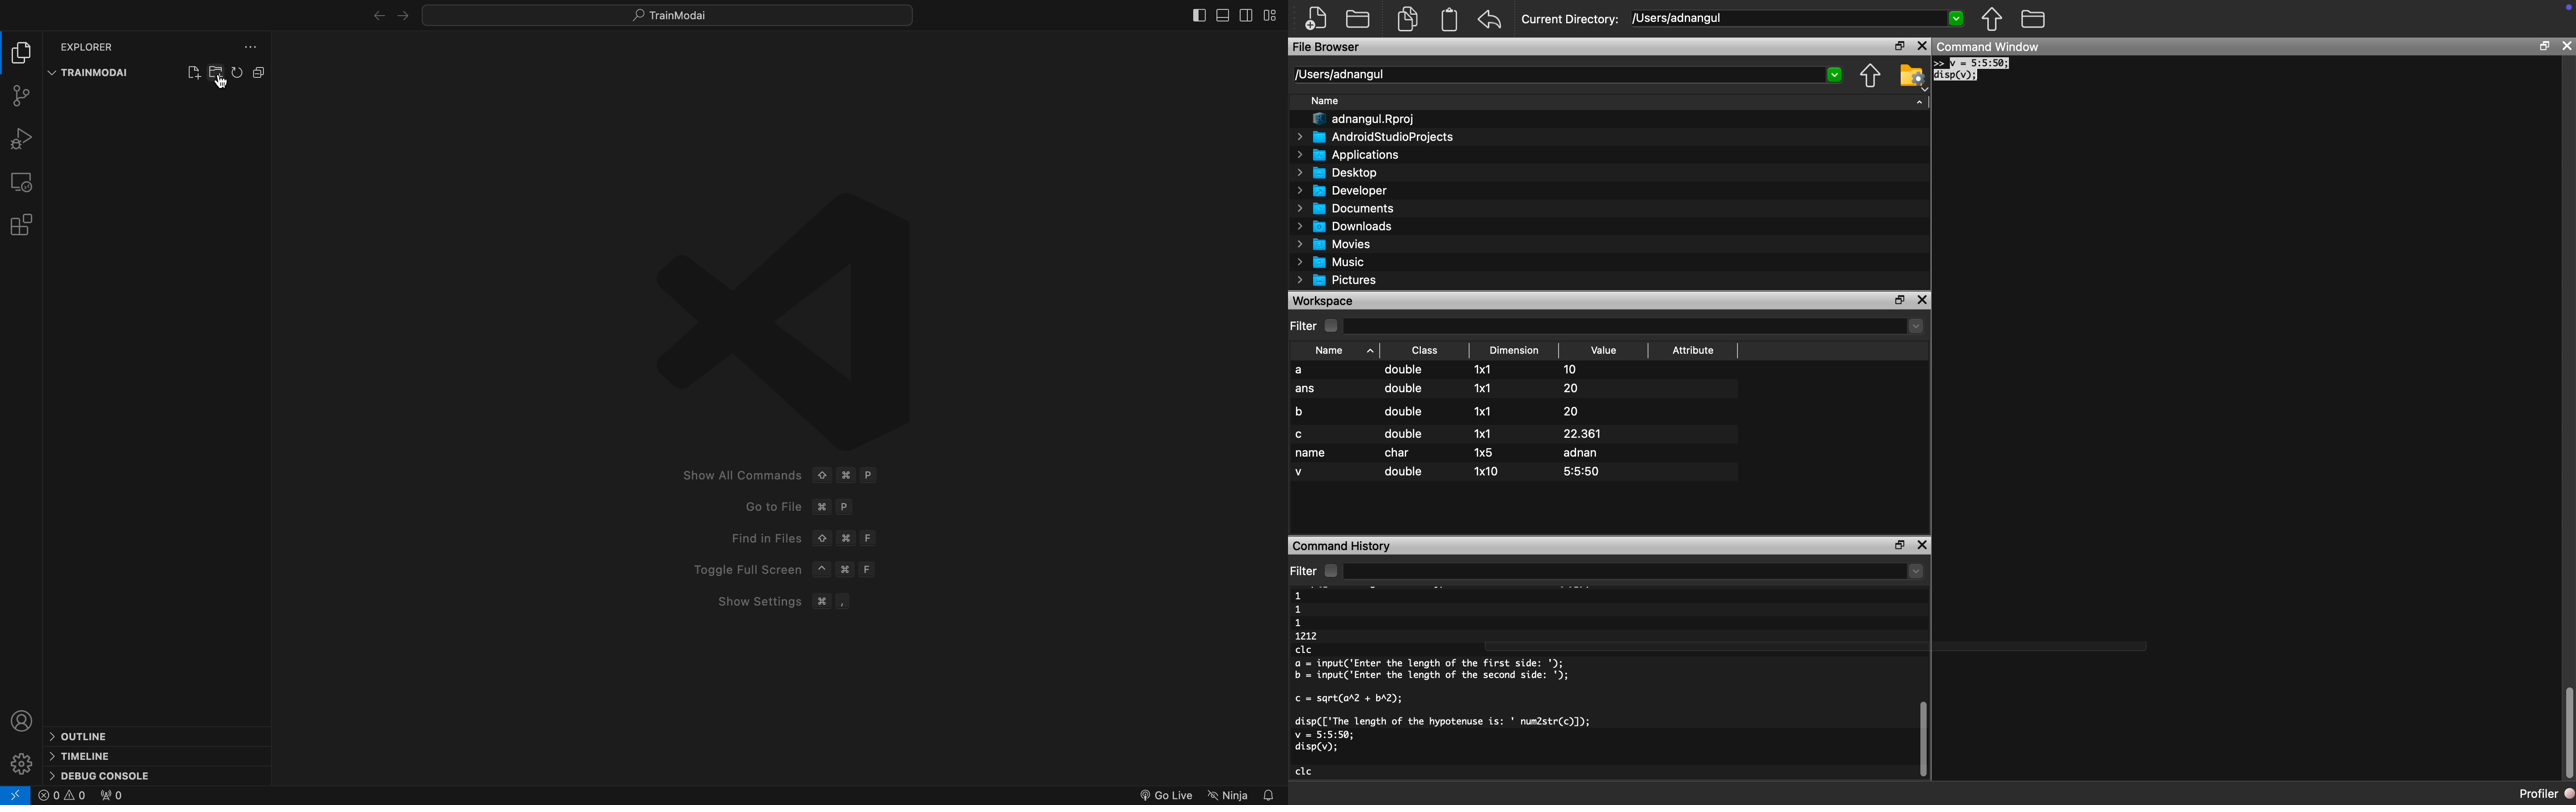  Describe the element at coordinates (82, 755) in the screenshot. I see `time line` at that location.